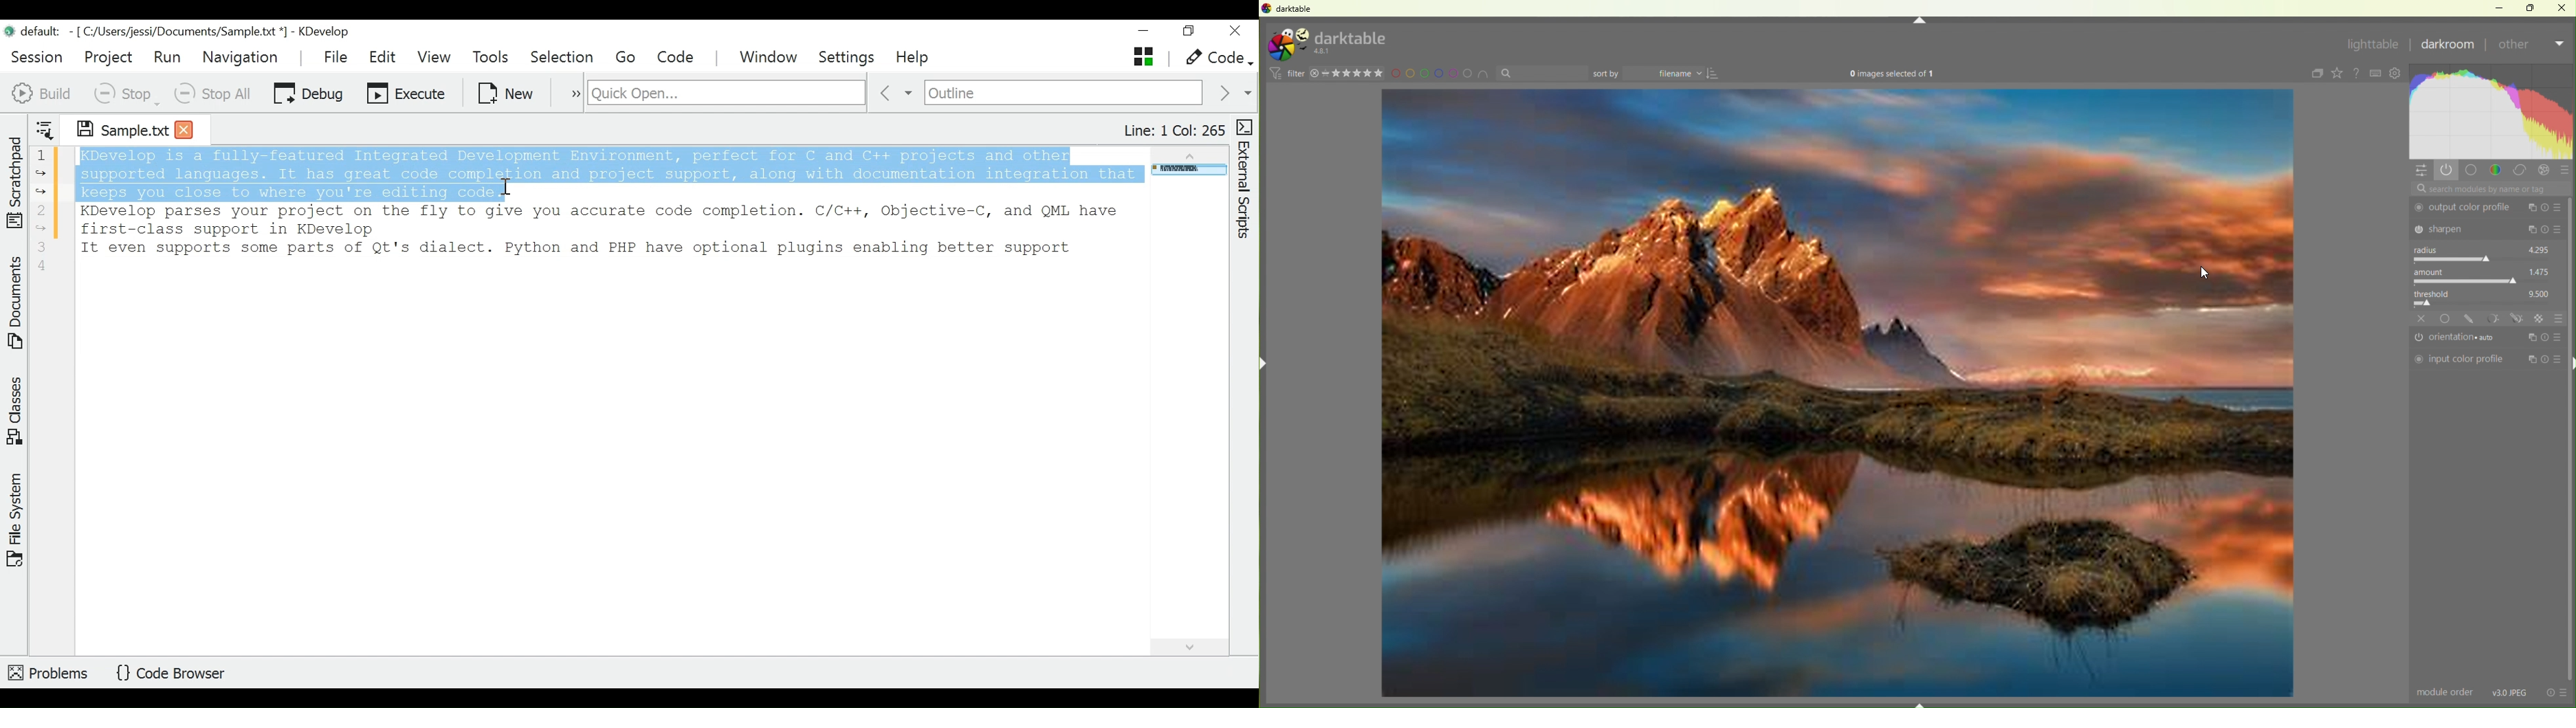  I want to click on value, so click(2540, 248).